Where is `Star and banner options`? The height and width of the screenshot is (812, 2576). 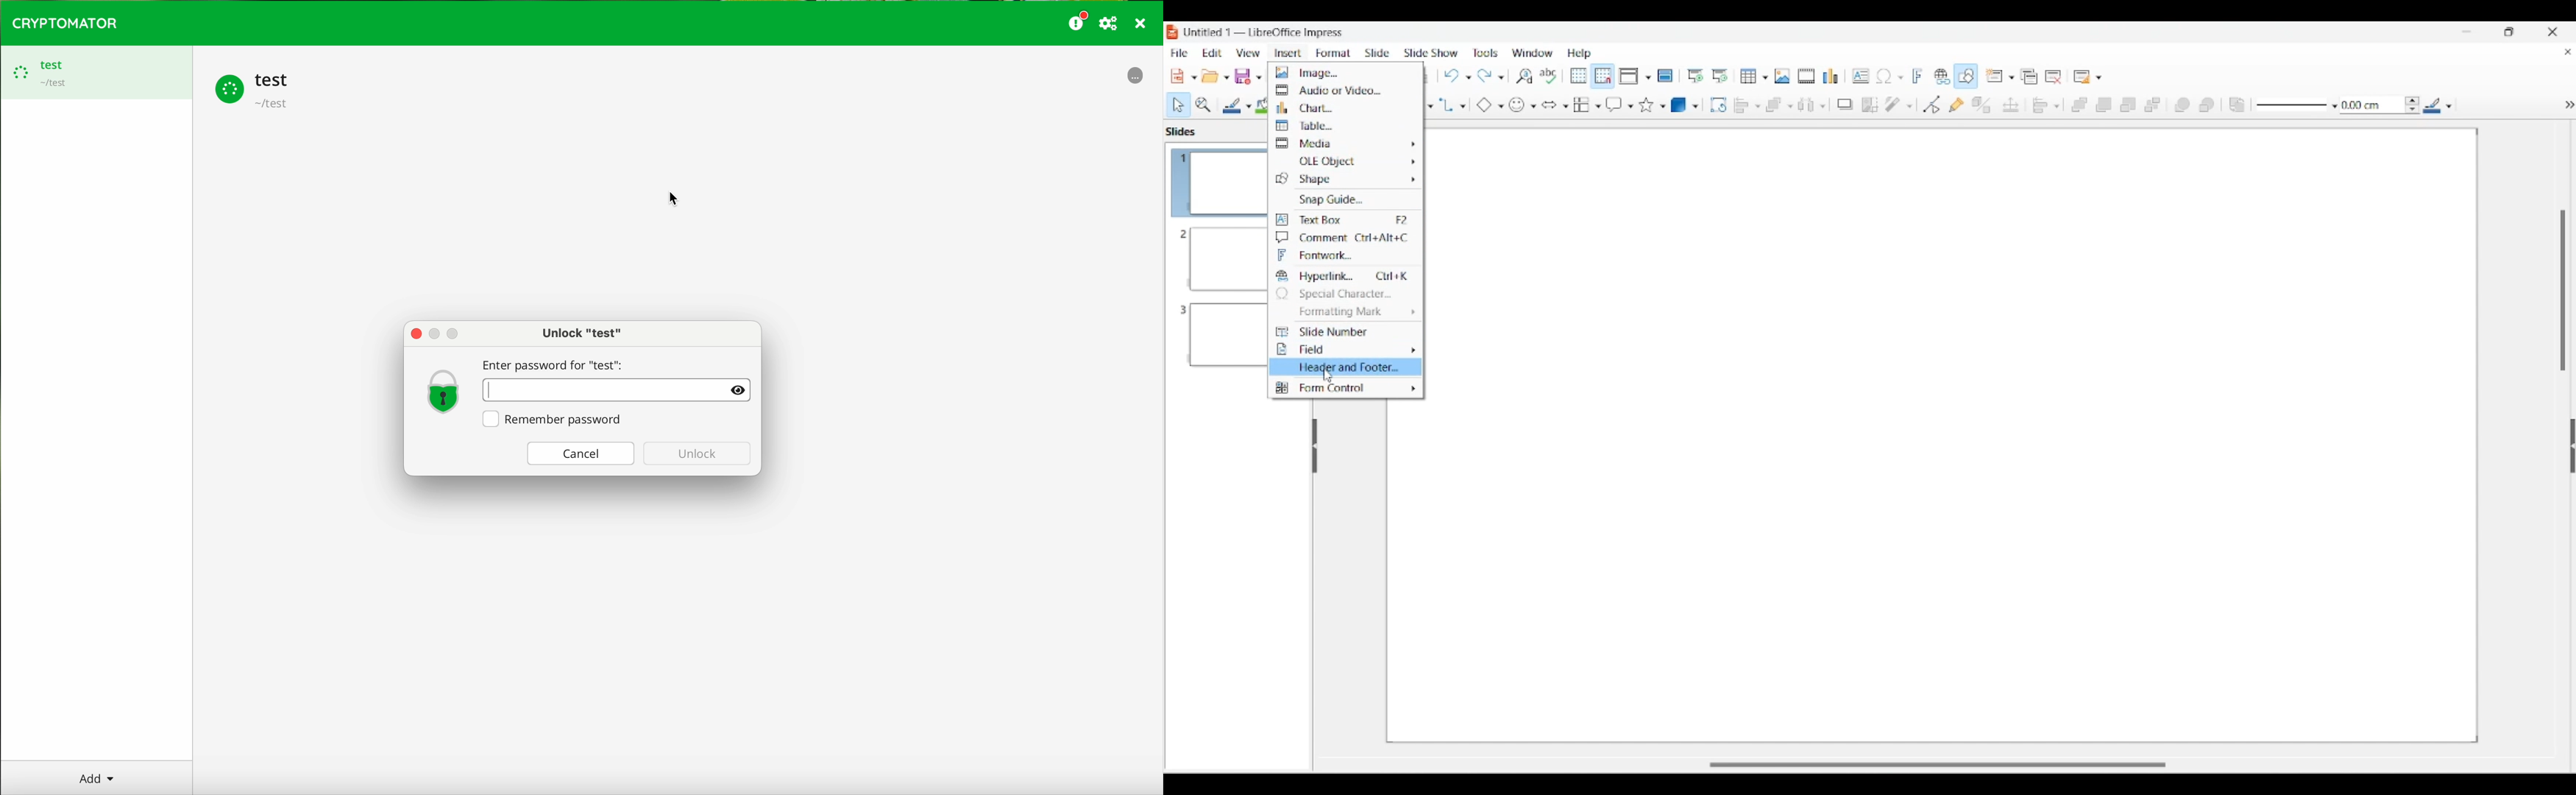
Star and banner options is located at coordinates (1653, 105).